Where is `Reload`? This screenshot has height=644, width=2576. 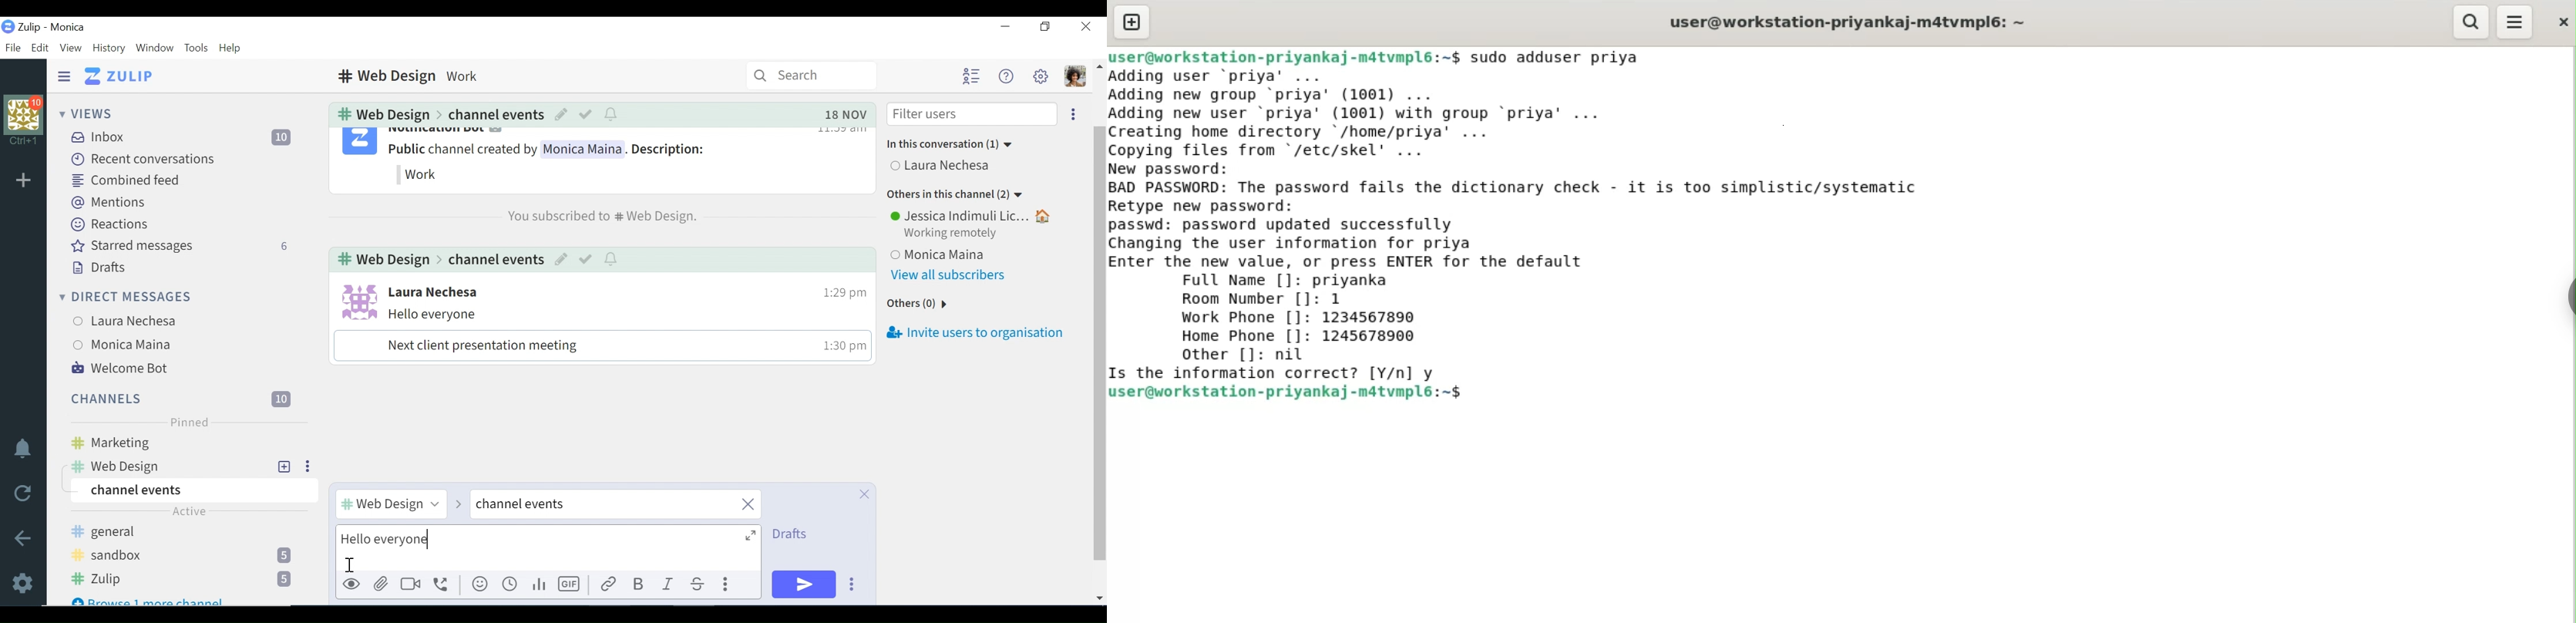 Reload is located at coordinates (22, 493).